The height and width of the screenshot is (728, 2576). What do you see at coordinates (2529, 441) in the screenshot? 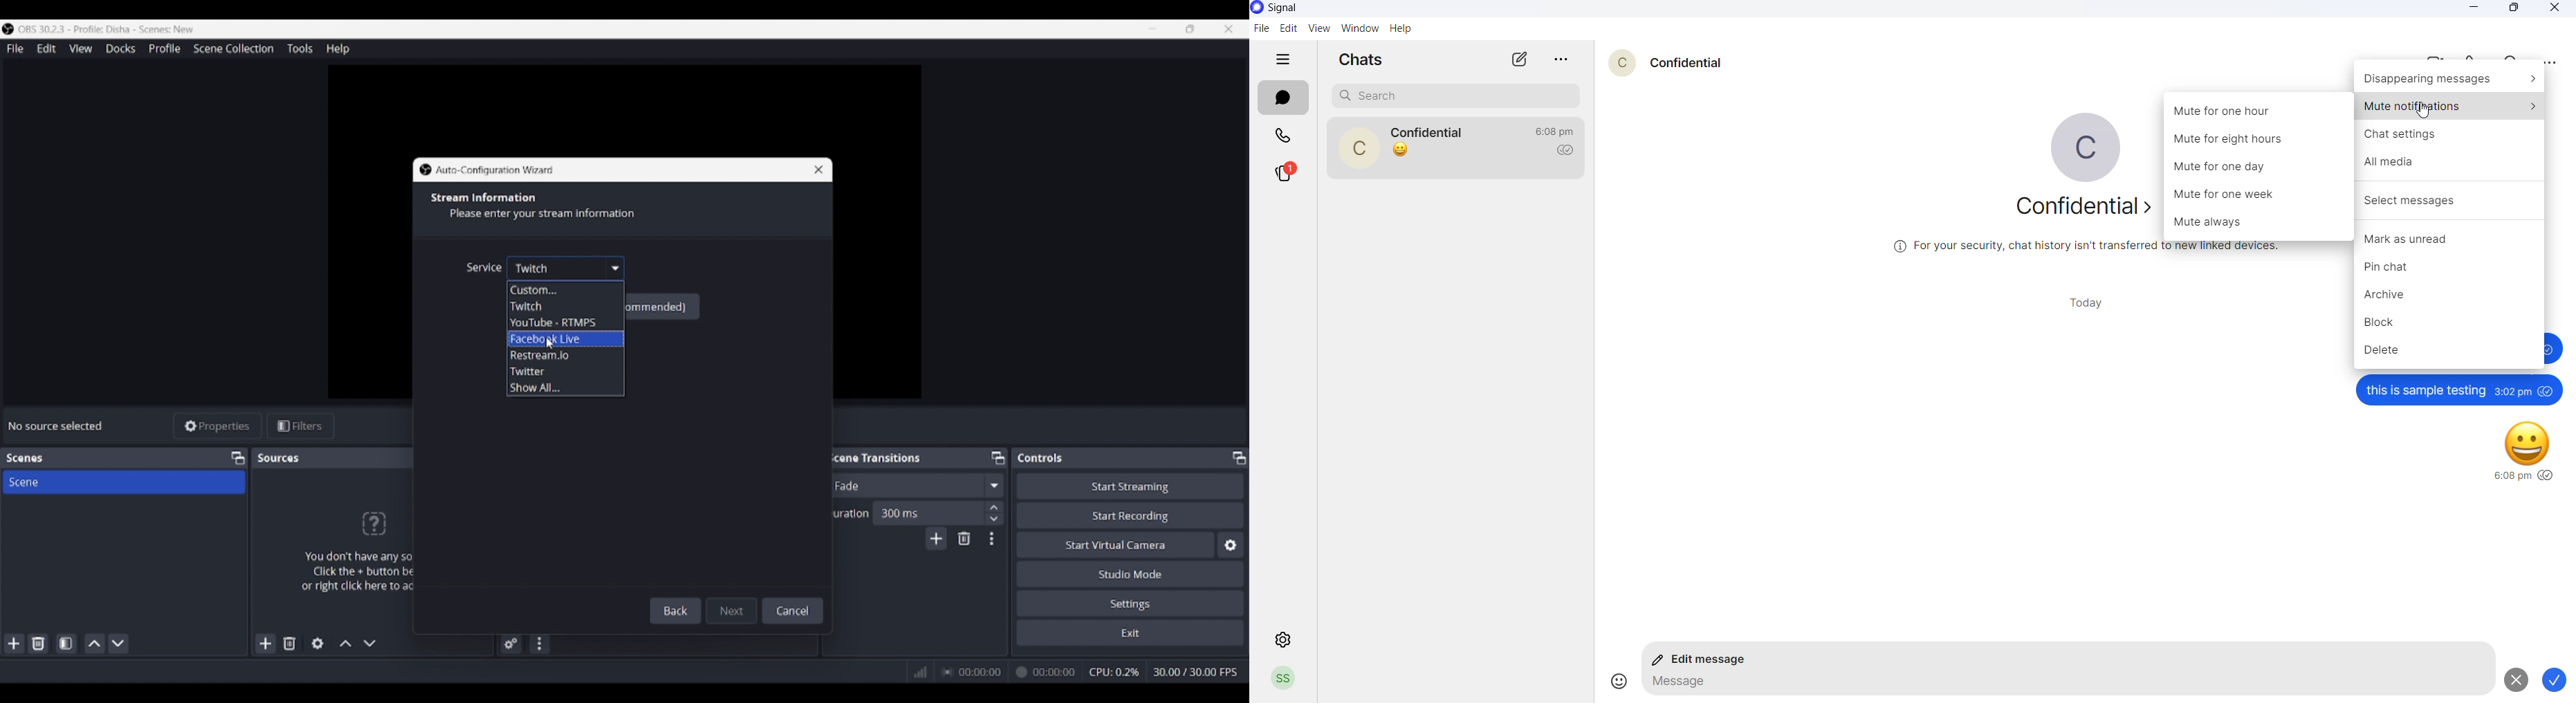
I see `smiley emoji` at bounding box center [2529, 441].